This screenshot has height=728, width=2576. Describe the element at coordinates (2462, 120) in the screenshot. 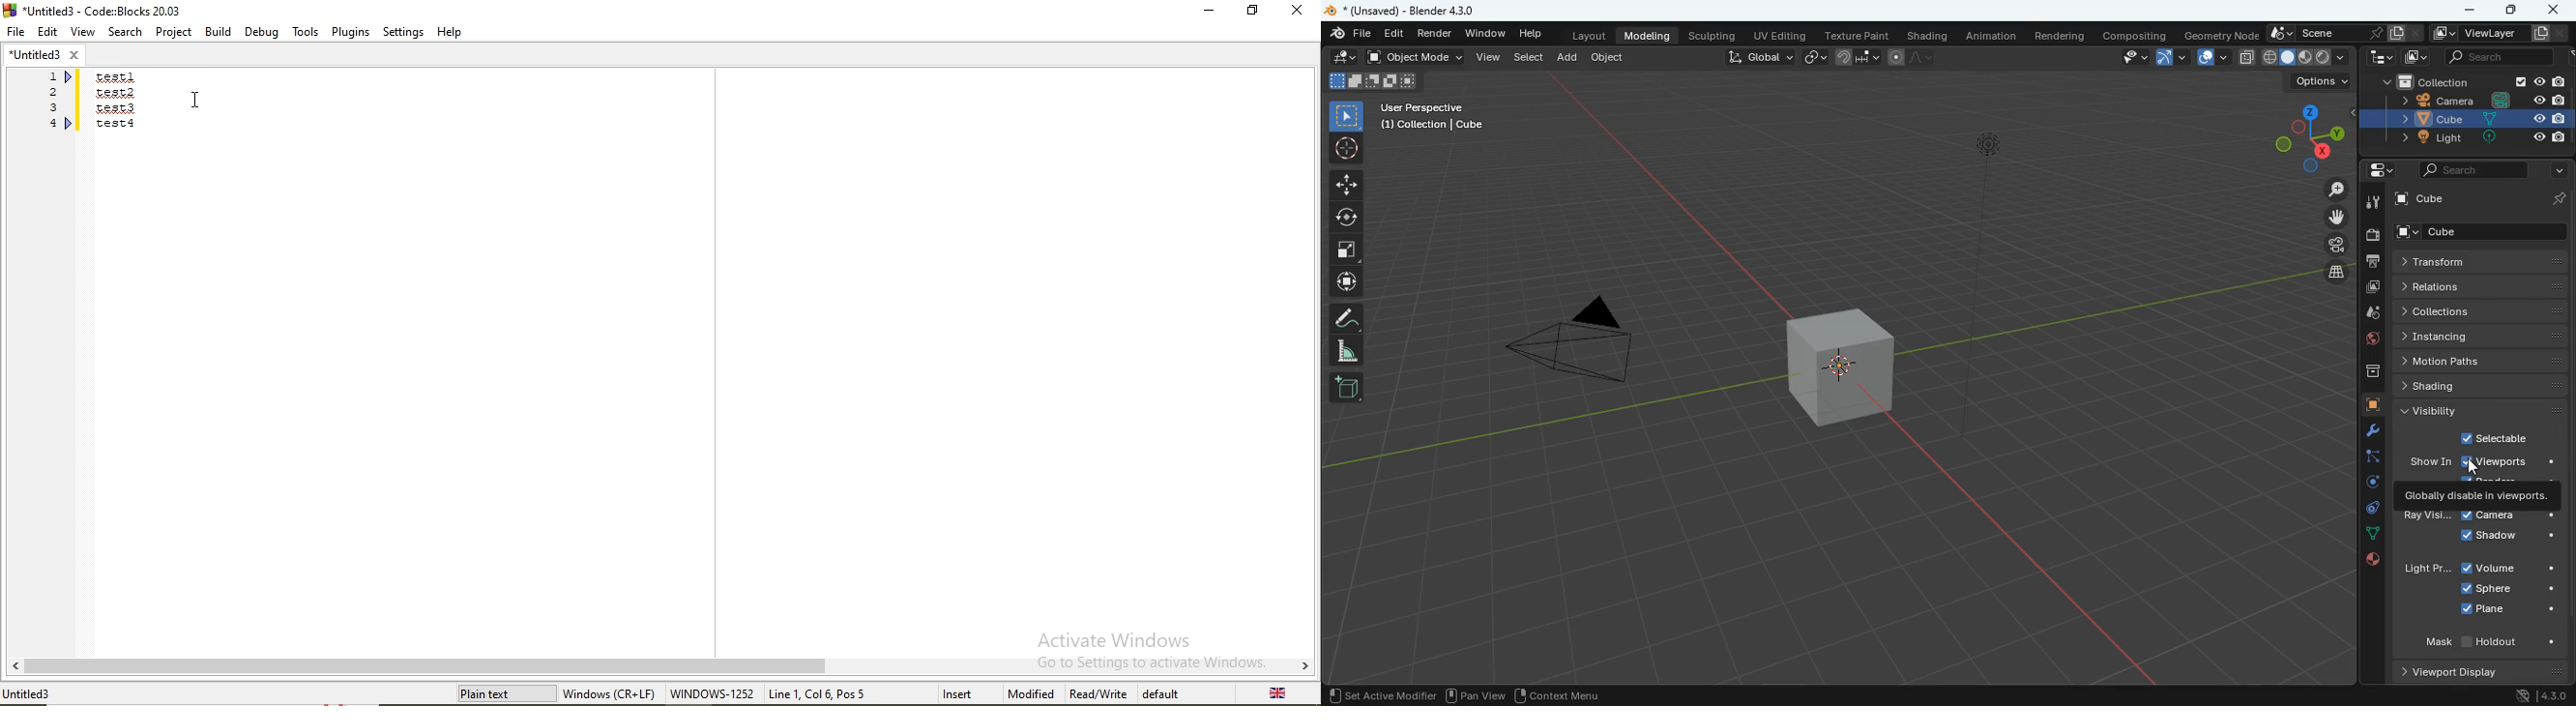

I see `cube` at that location.